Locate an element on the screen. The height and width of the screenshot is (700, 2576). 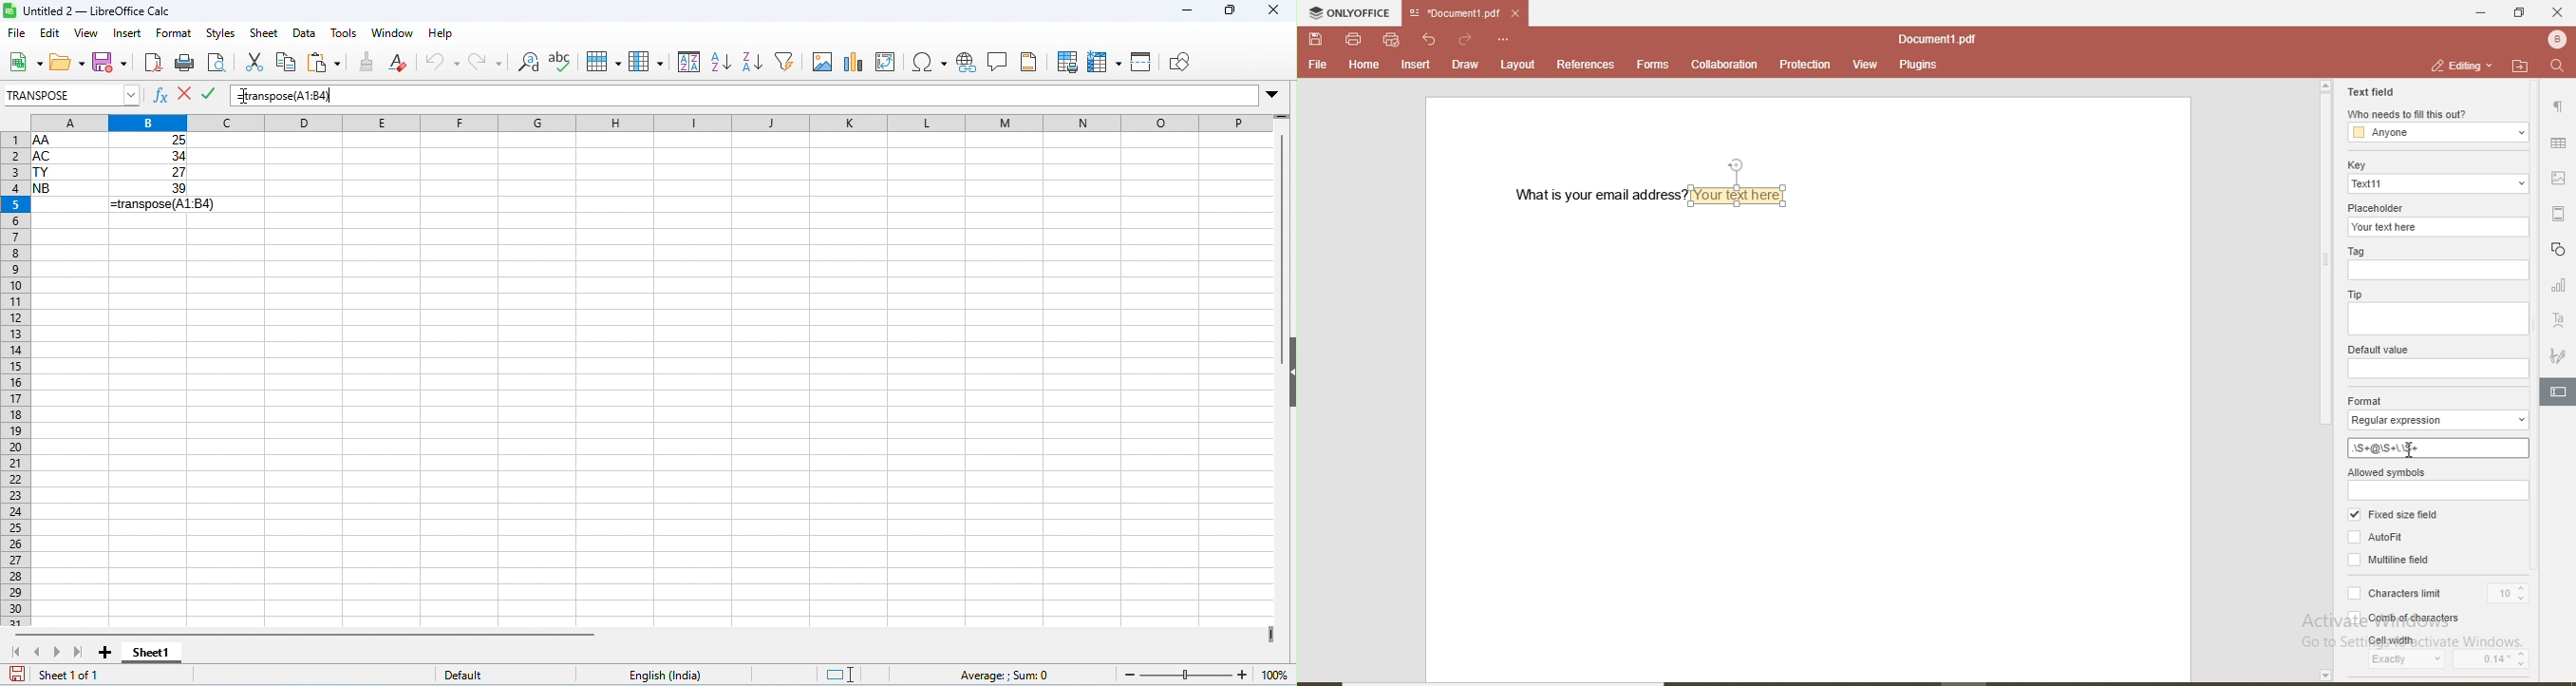
print is located at coordinates (1353, 37).